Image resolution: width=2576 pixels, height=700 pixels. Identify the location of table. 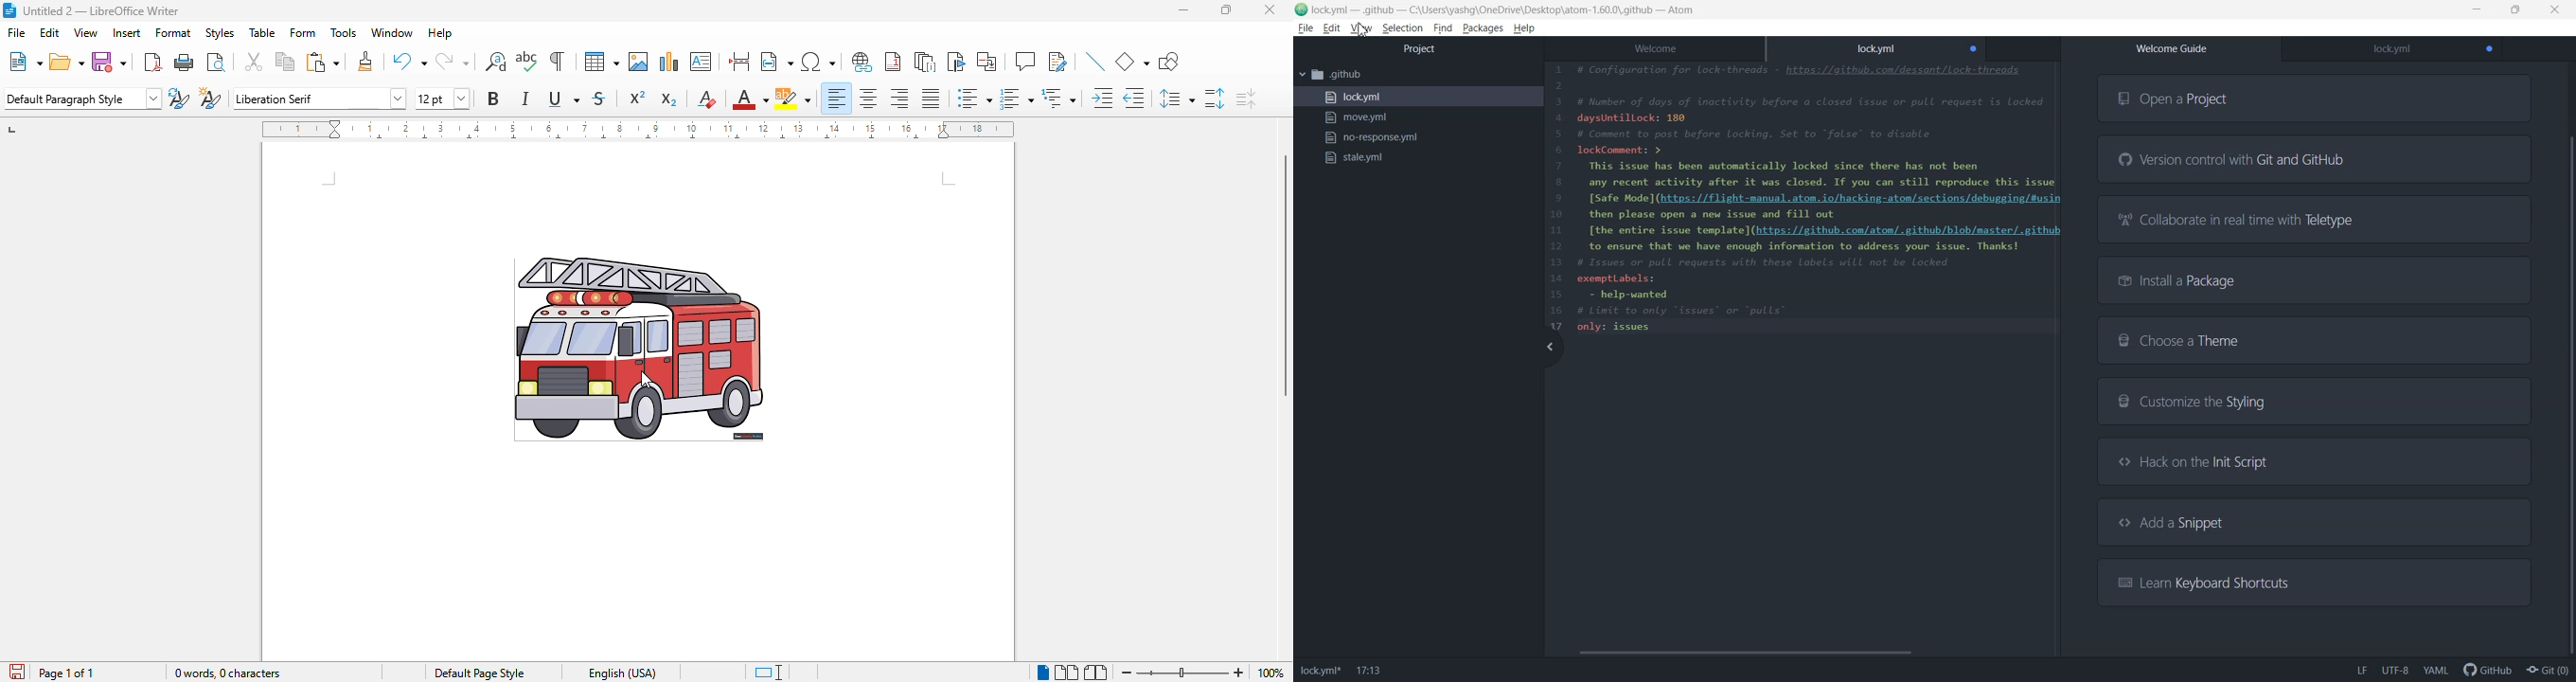
(601, 62).